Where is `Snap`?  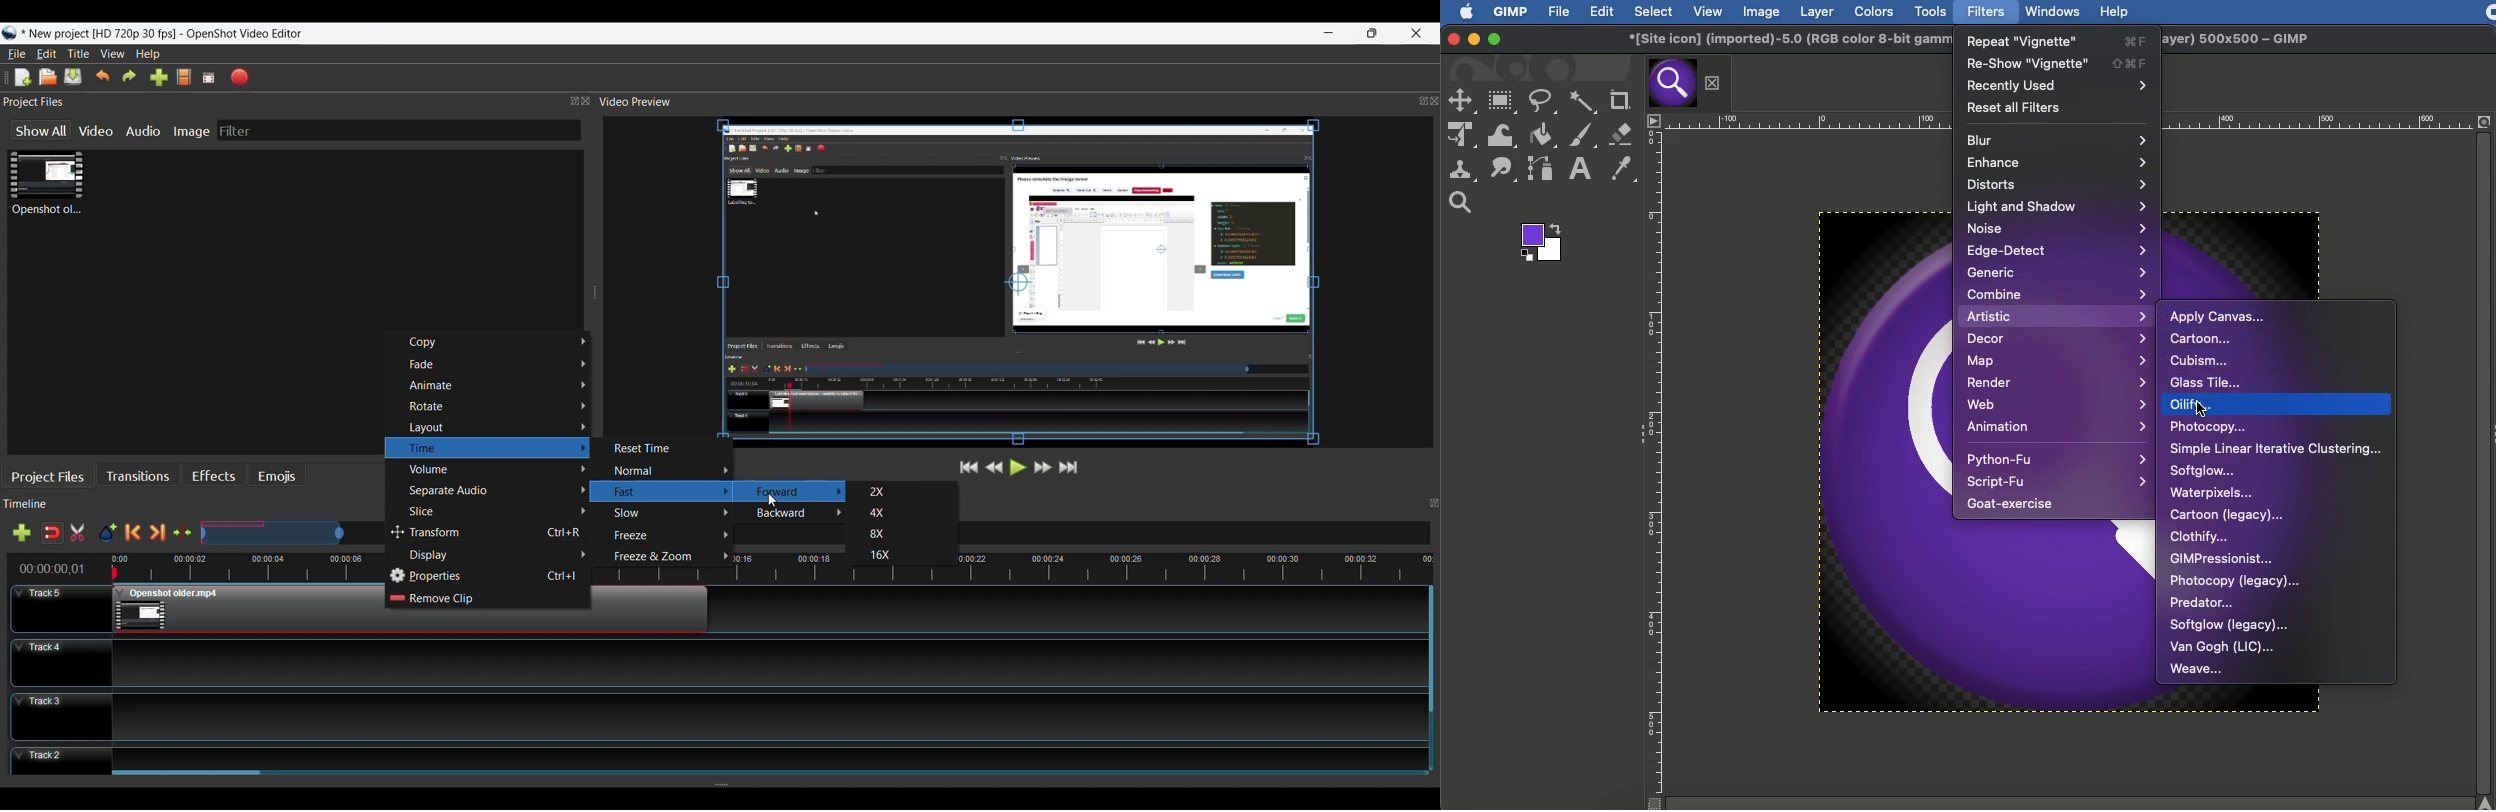
Snap is located at coordinates (52, 533).